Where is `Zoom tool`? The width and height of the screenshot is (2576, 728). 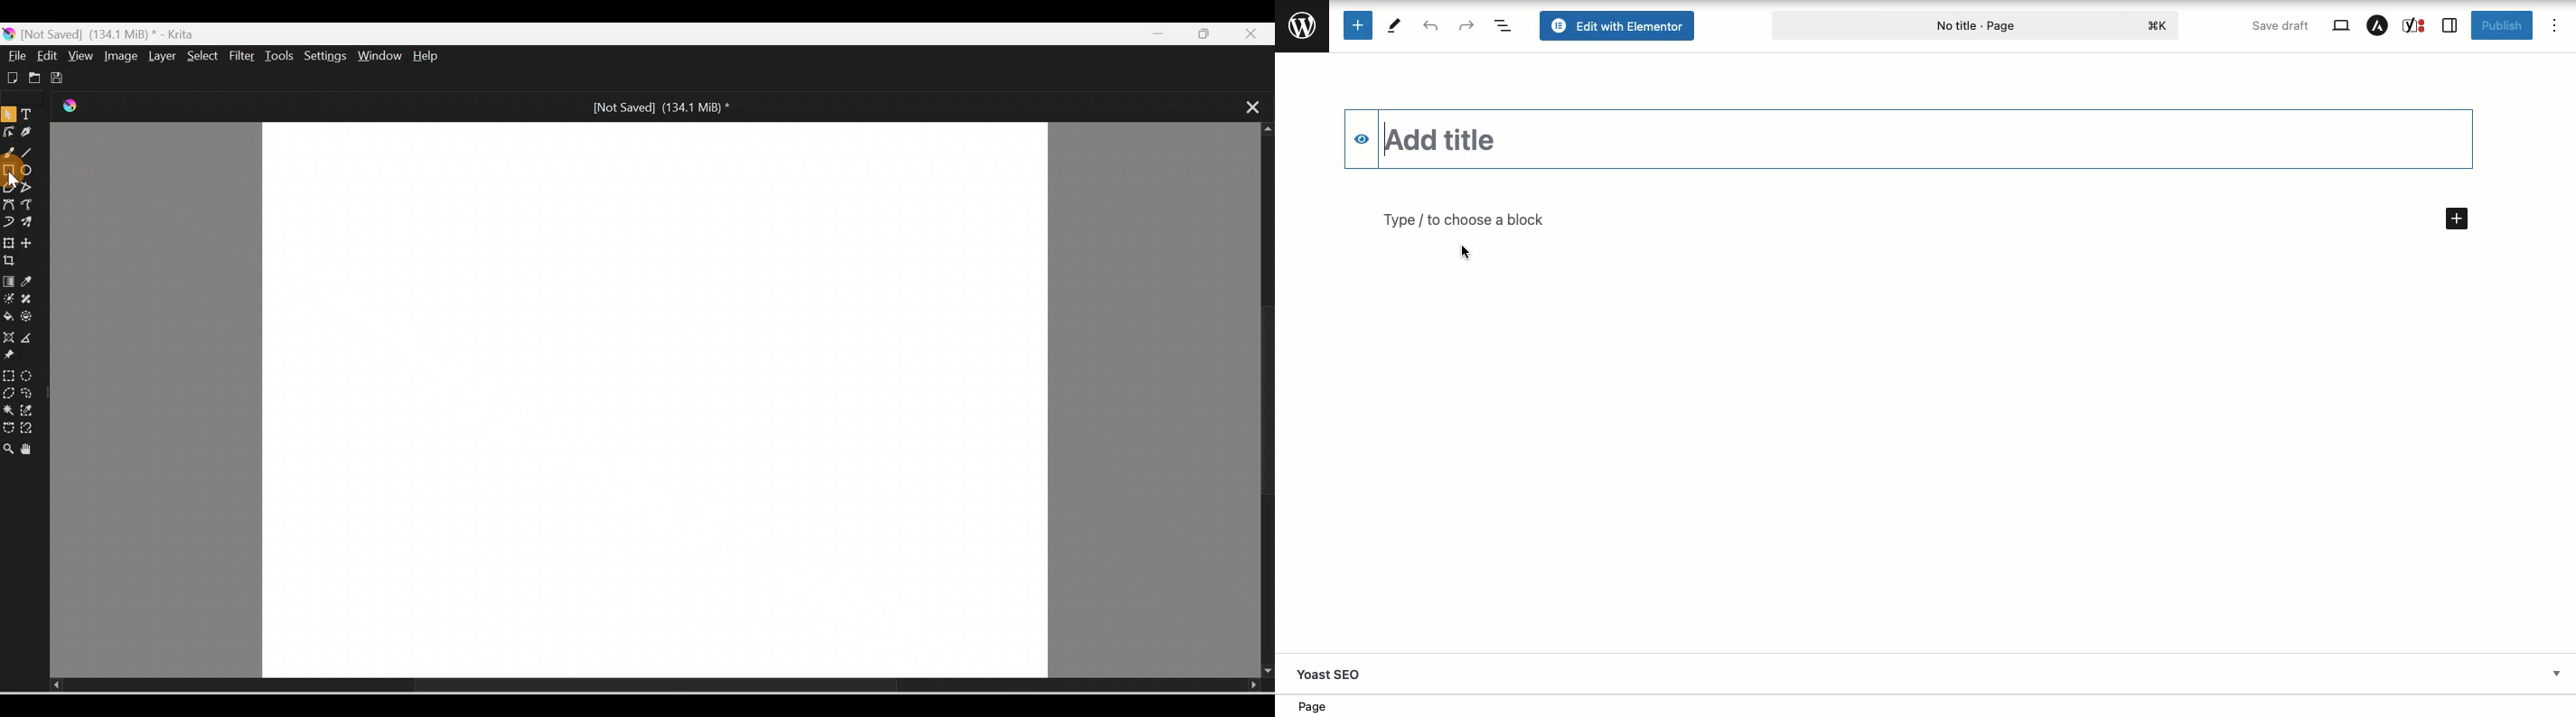
Zoom tool is located at coordinates (8, 445).